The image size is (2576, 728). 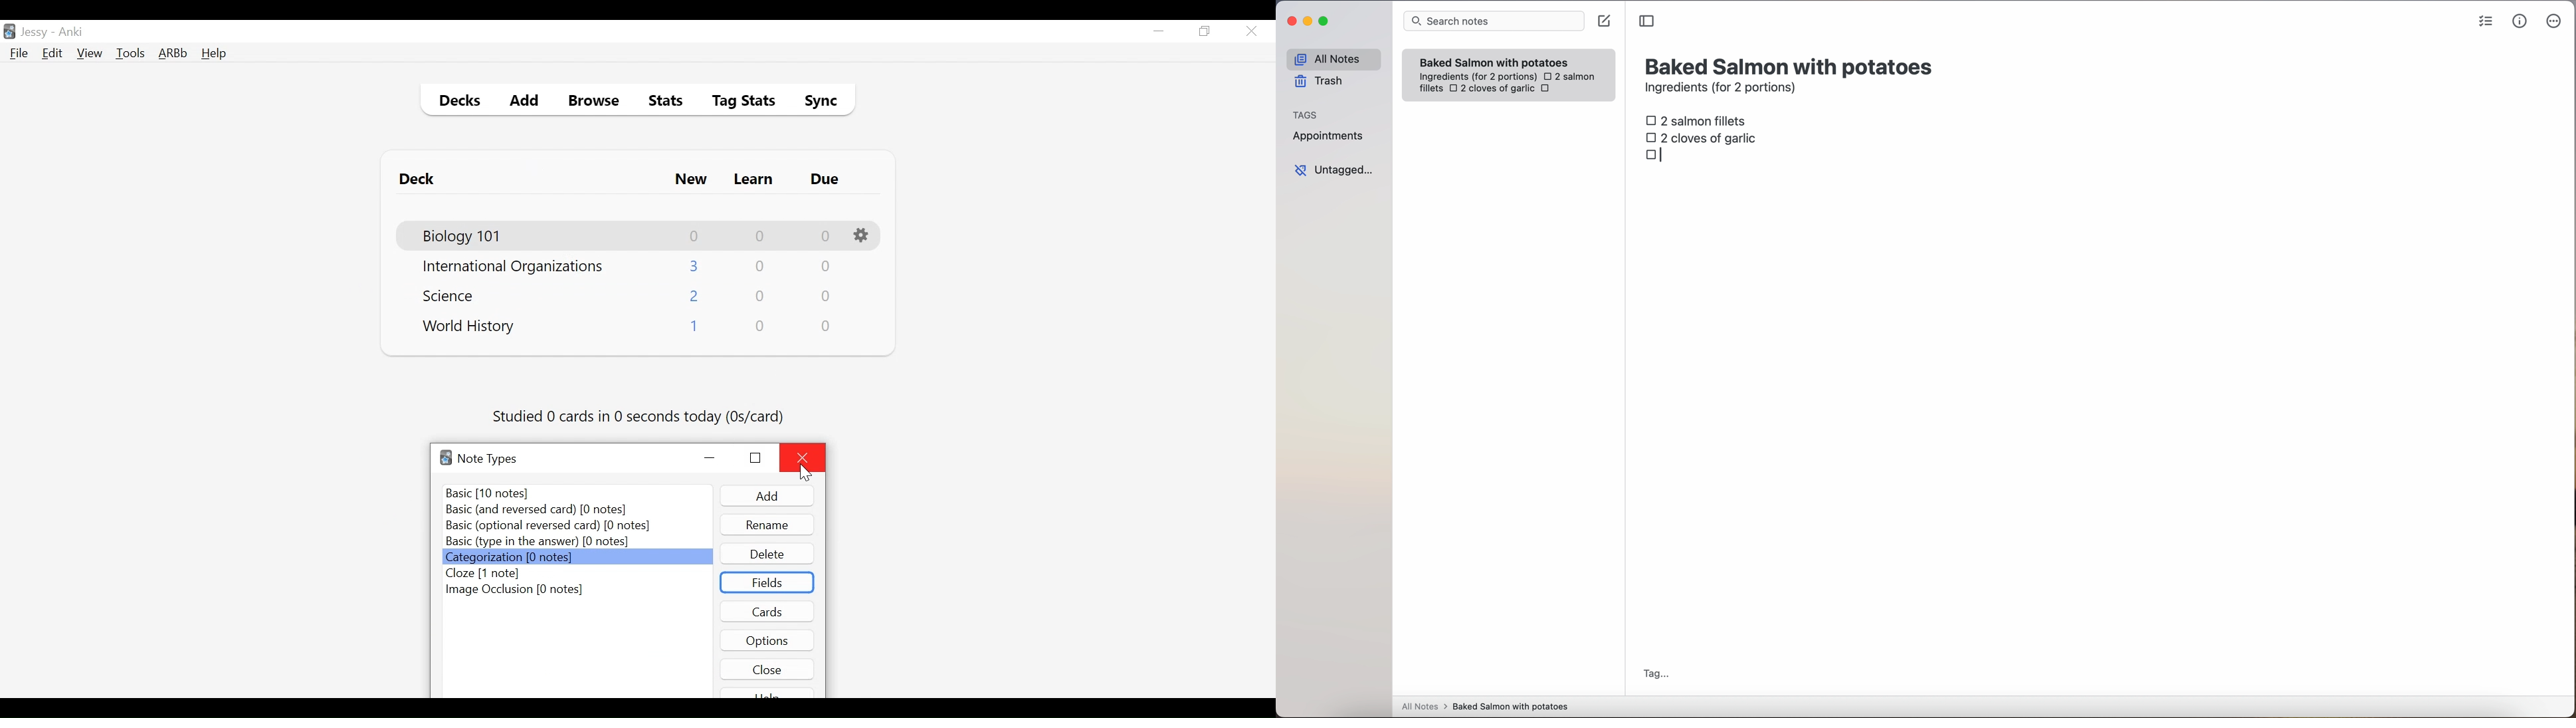 I want to click on New, so click(x=691, y=181).